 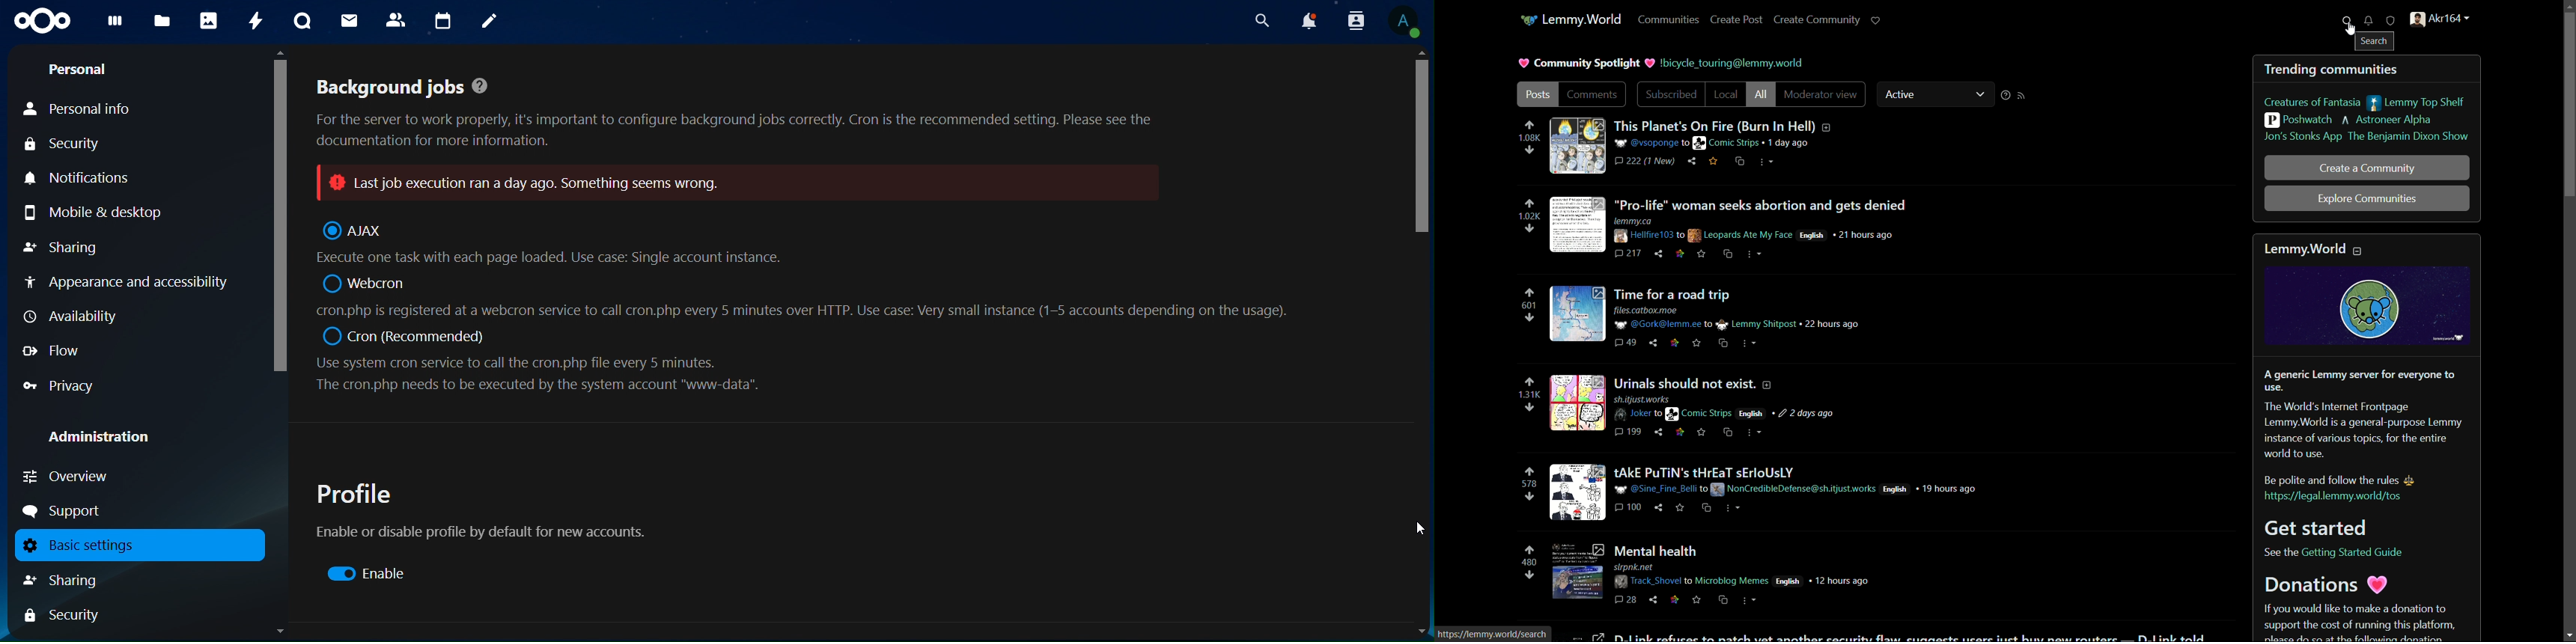 I want to click on number of votes, so click(x=1530, y=306).